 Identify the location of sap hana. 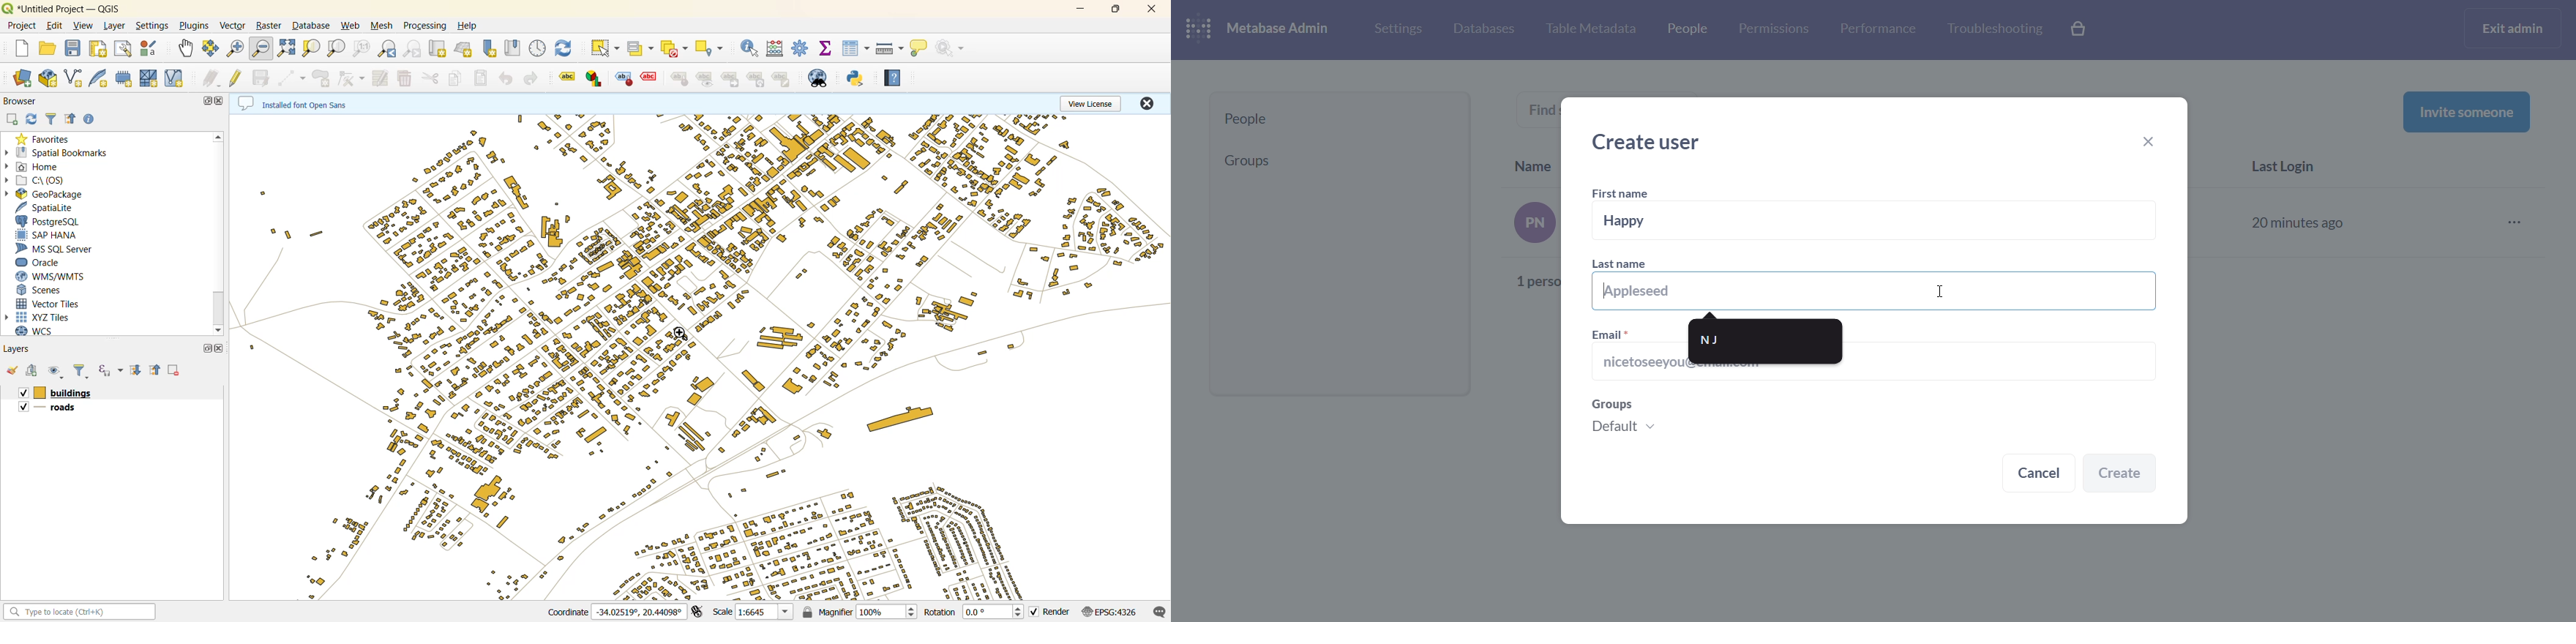
(51, 235).